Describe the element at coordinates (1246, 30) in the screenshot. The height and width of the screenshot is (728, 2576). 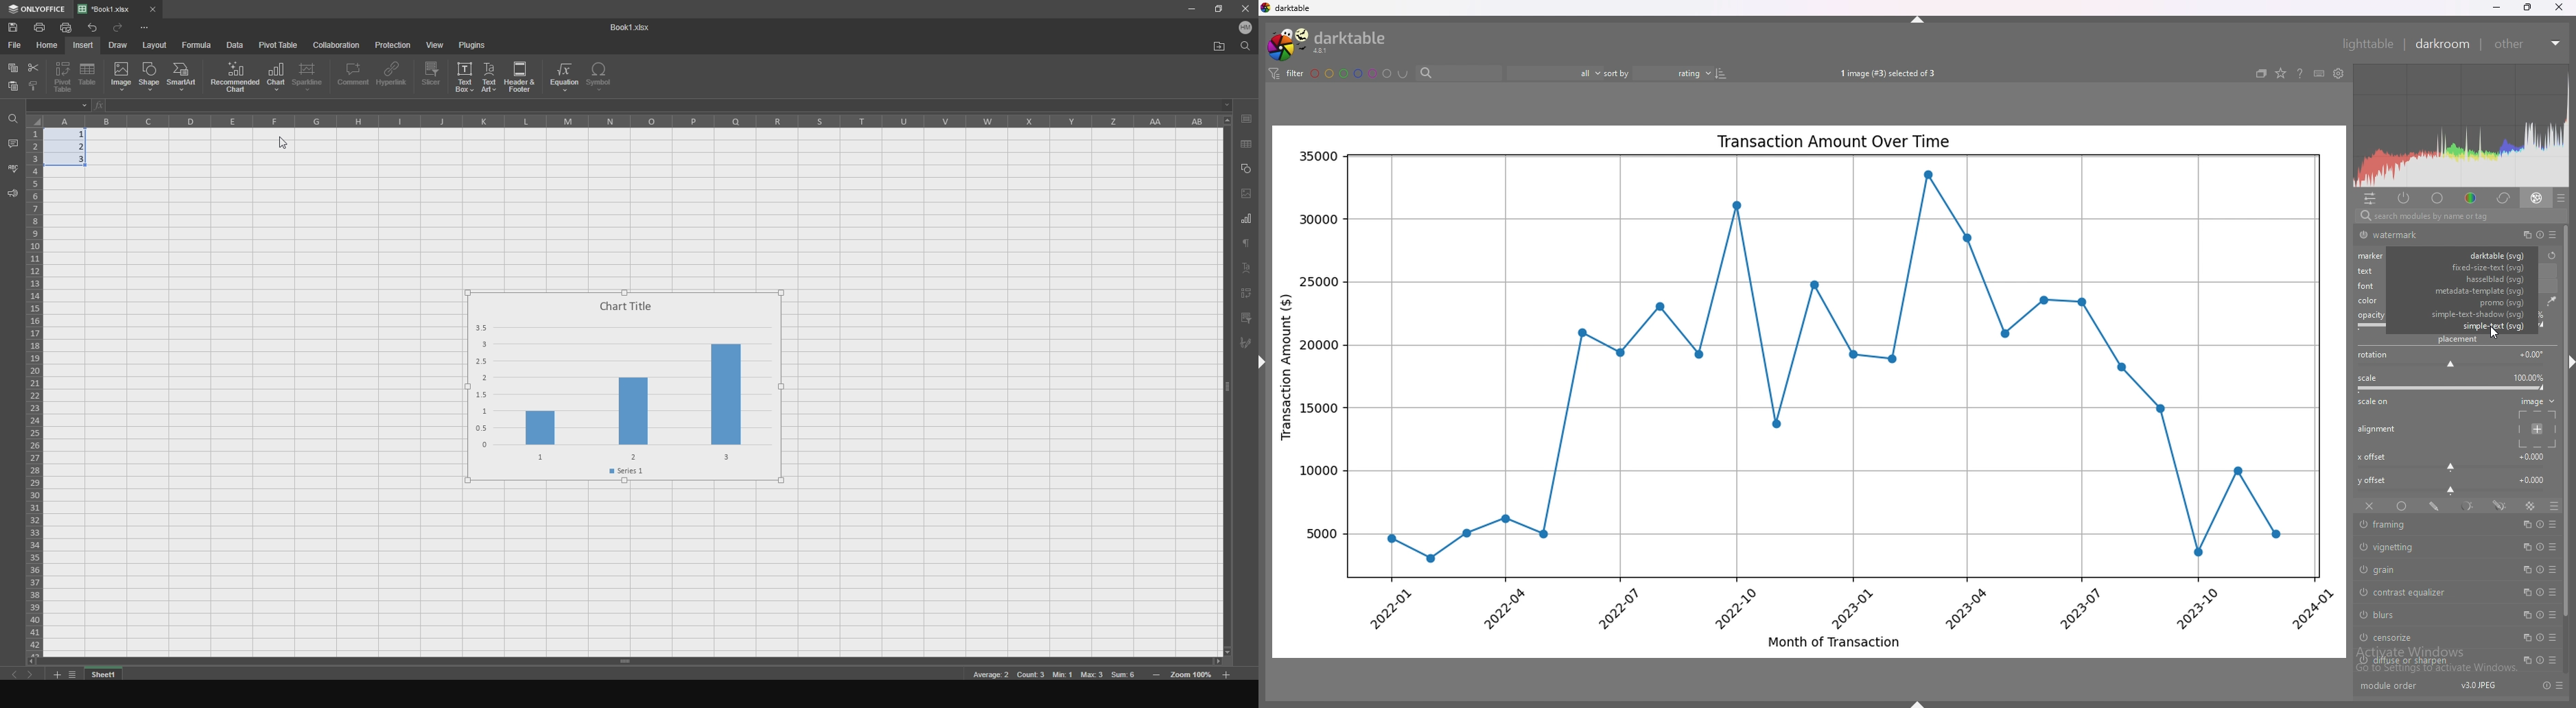
I see `user` at that location.